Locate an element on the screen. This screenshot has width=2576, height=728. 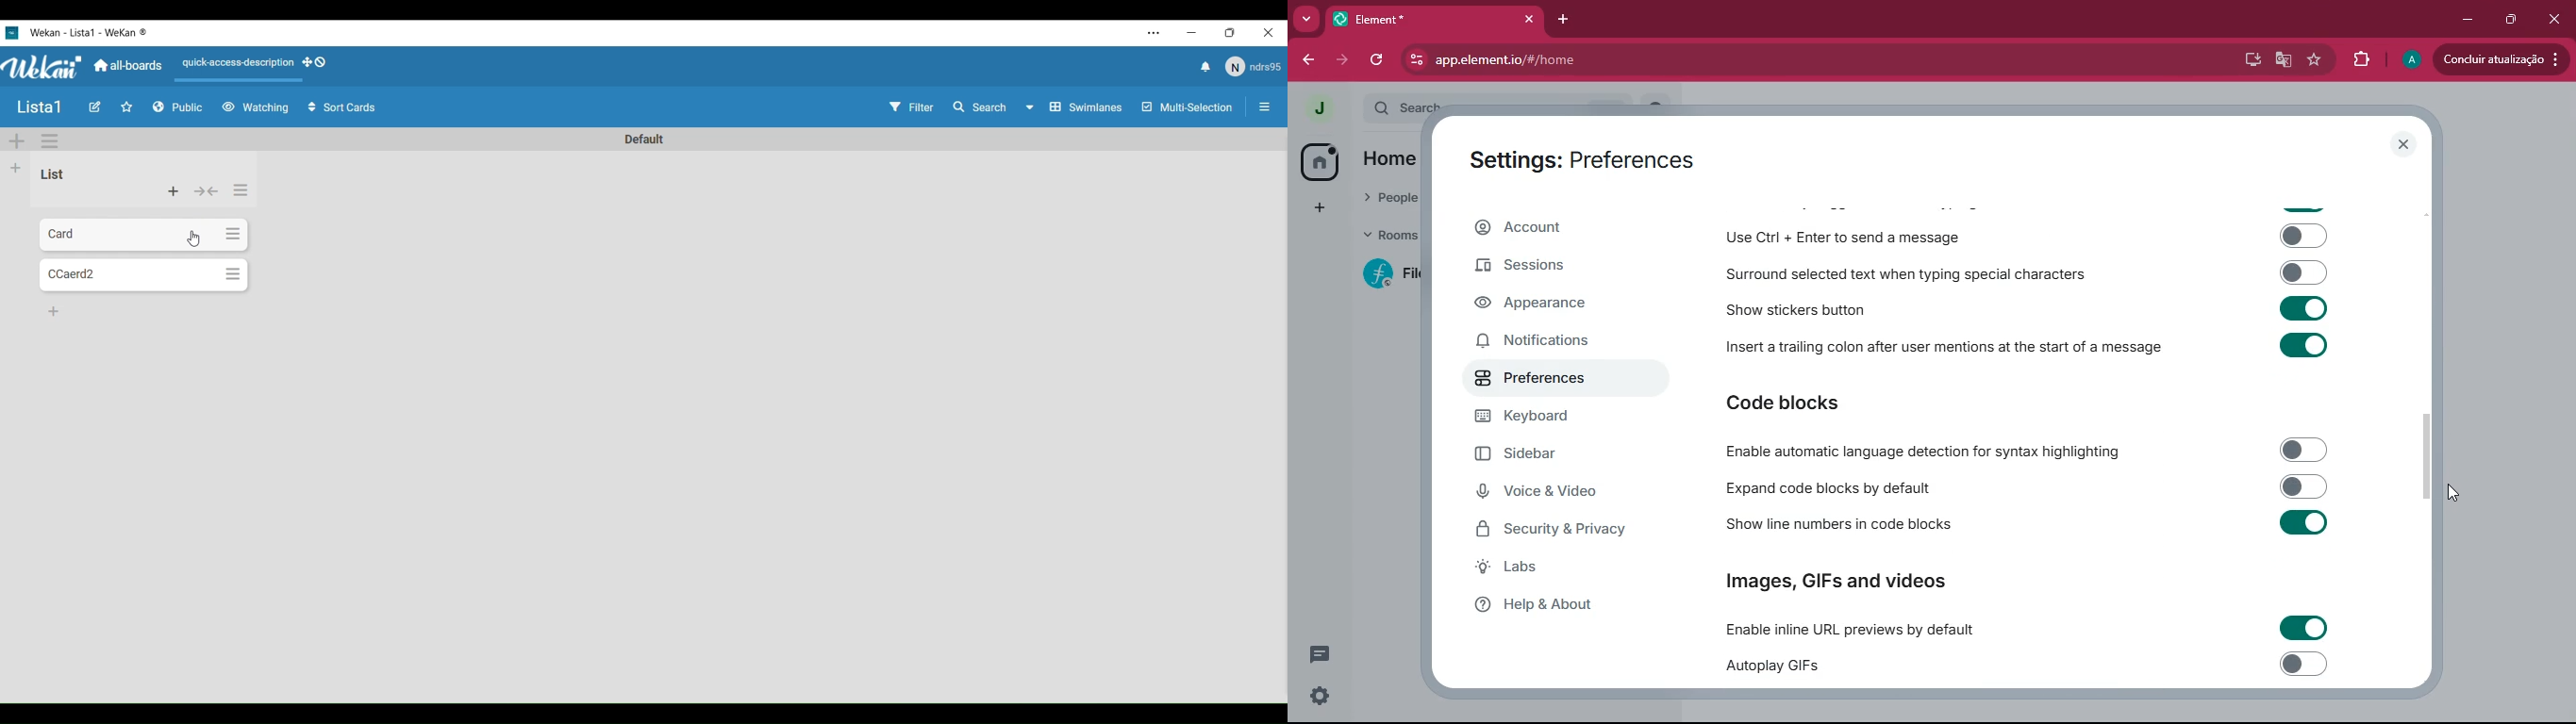
Actions is located at coordinates (259, 66).